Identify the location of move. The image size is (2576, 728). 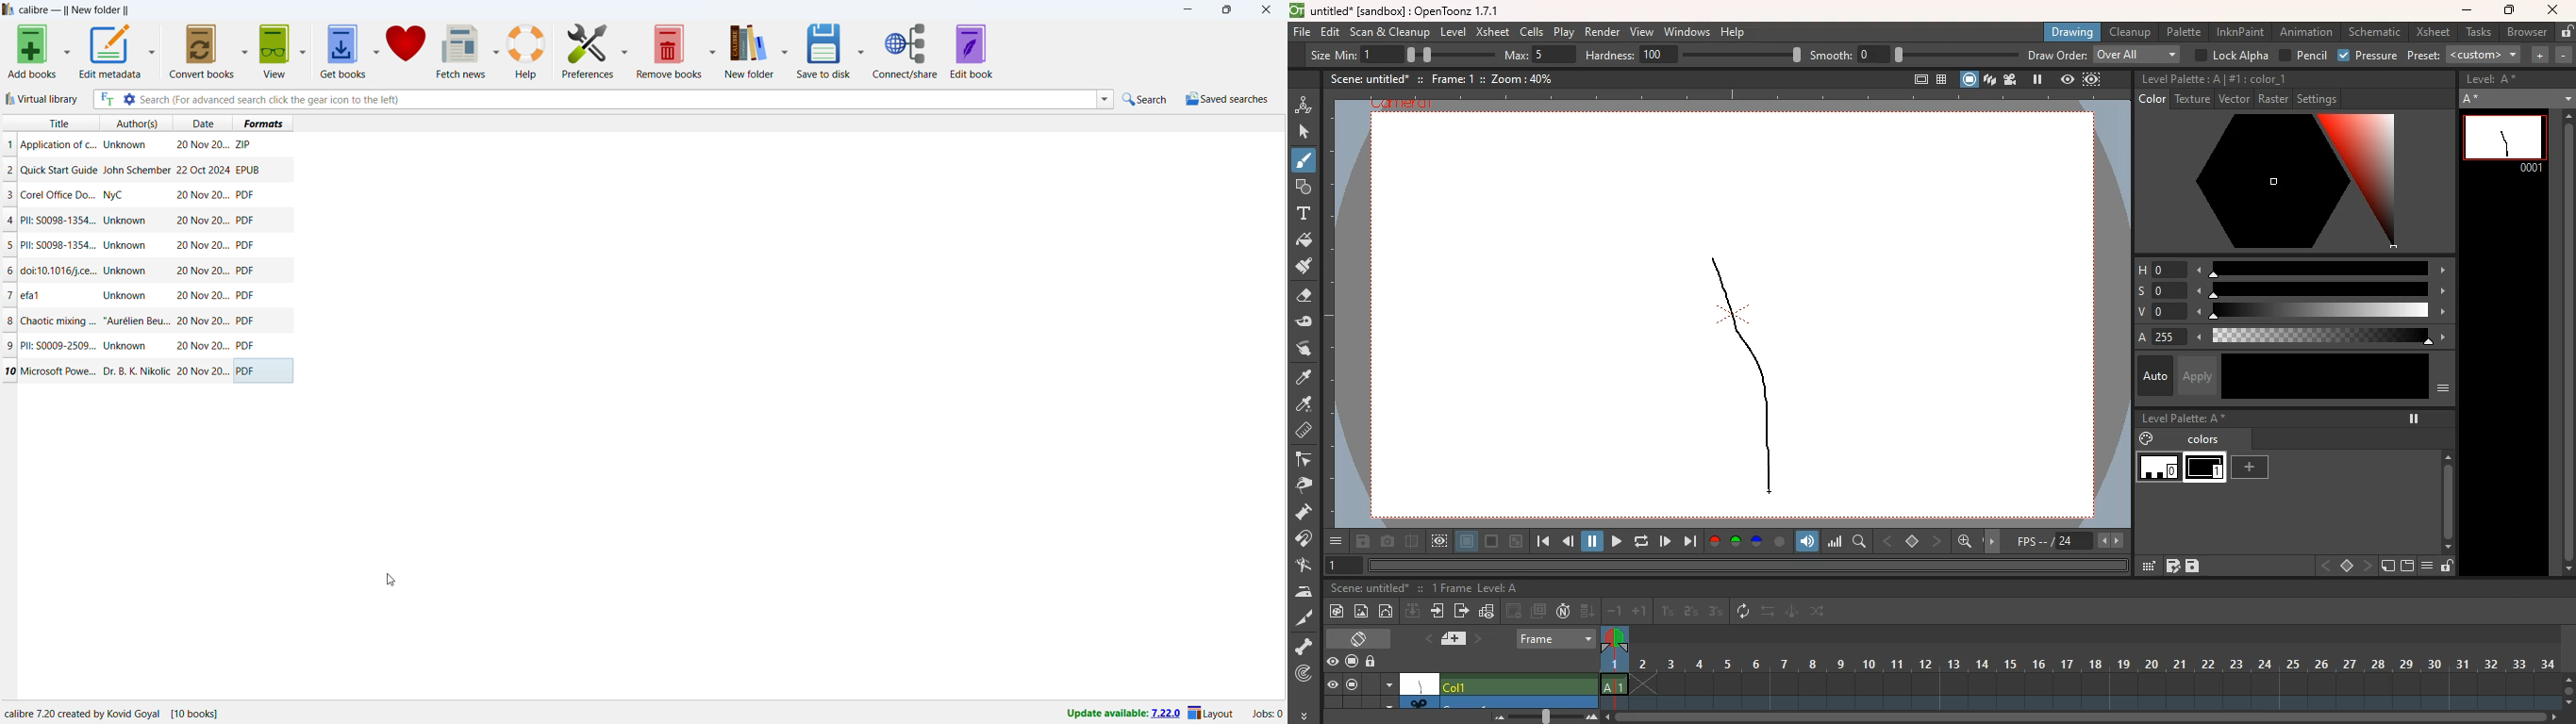
(1438, 613).